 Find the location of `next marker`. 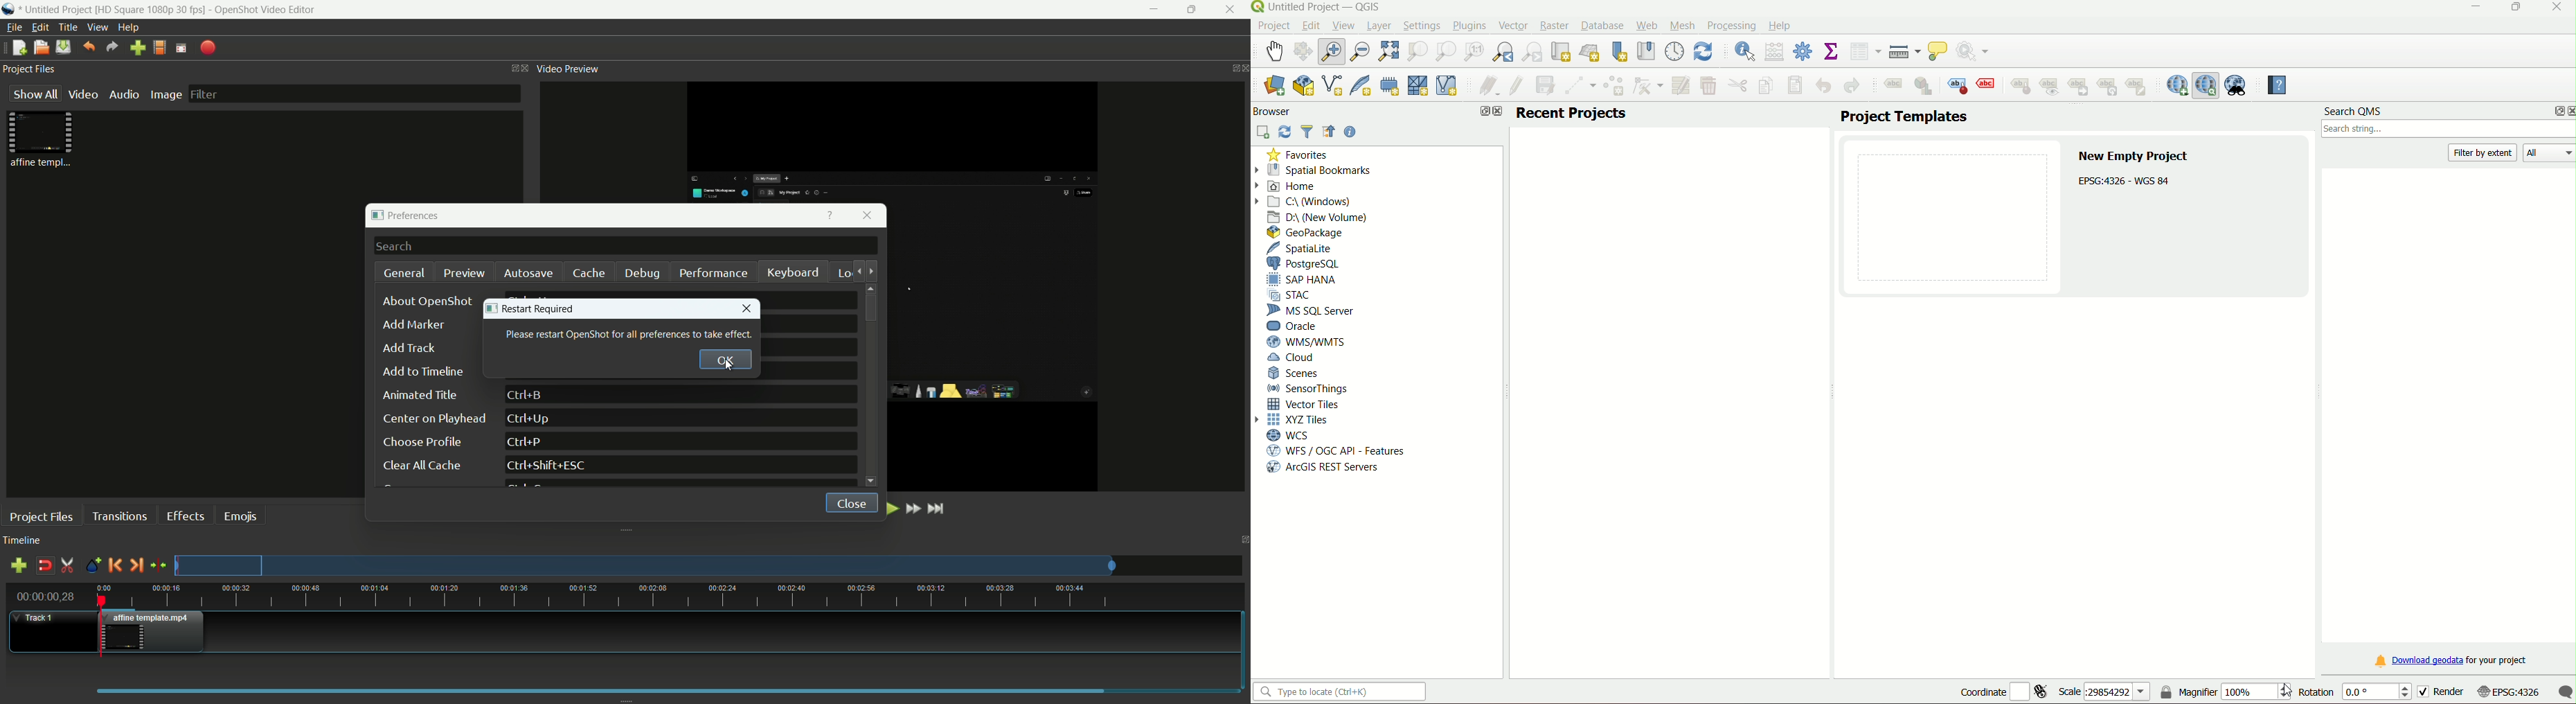

next marker is located at coordinates (136, 565).